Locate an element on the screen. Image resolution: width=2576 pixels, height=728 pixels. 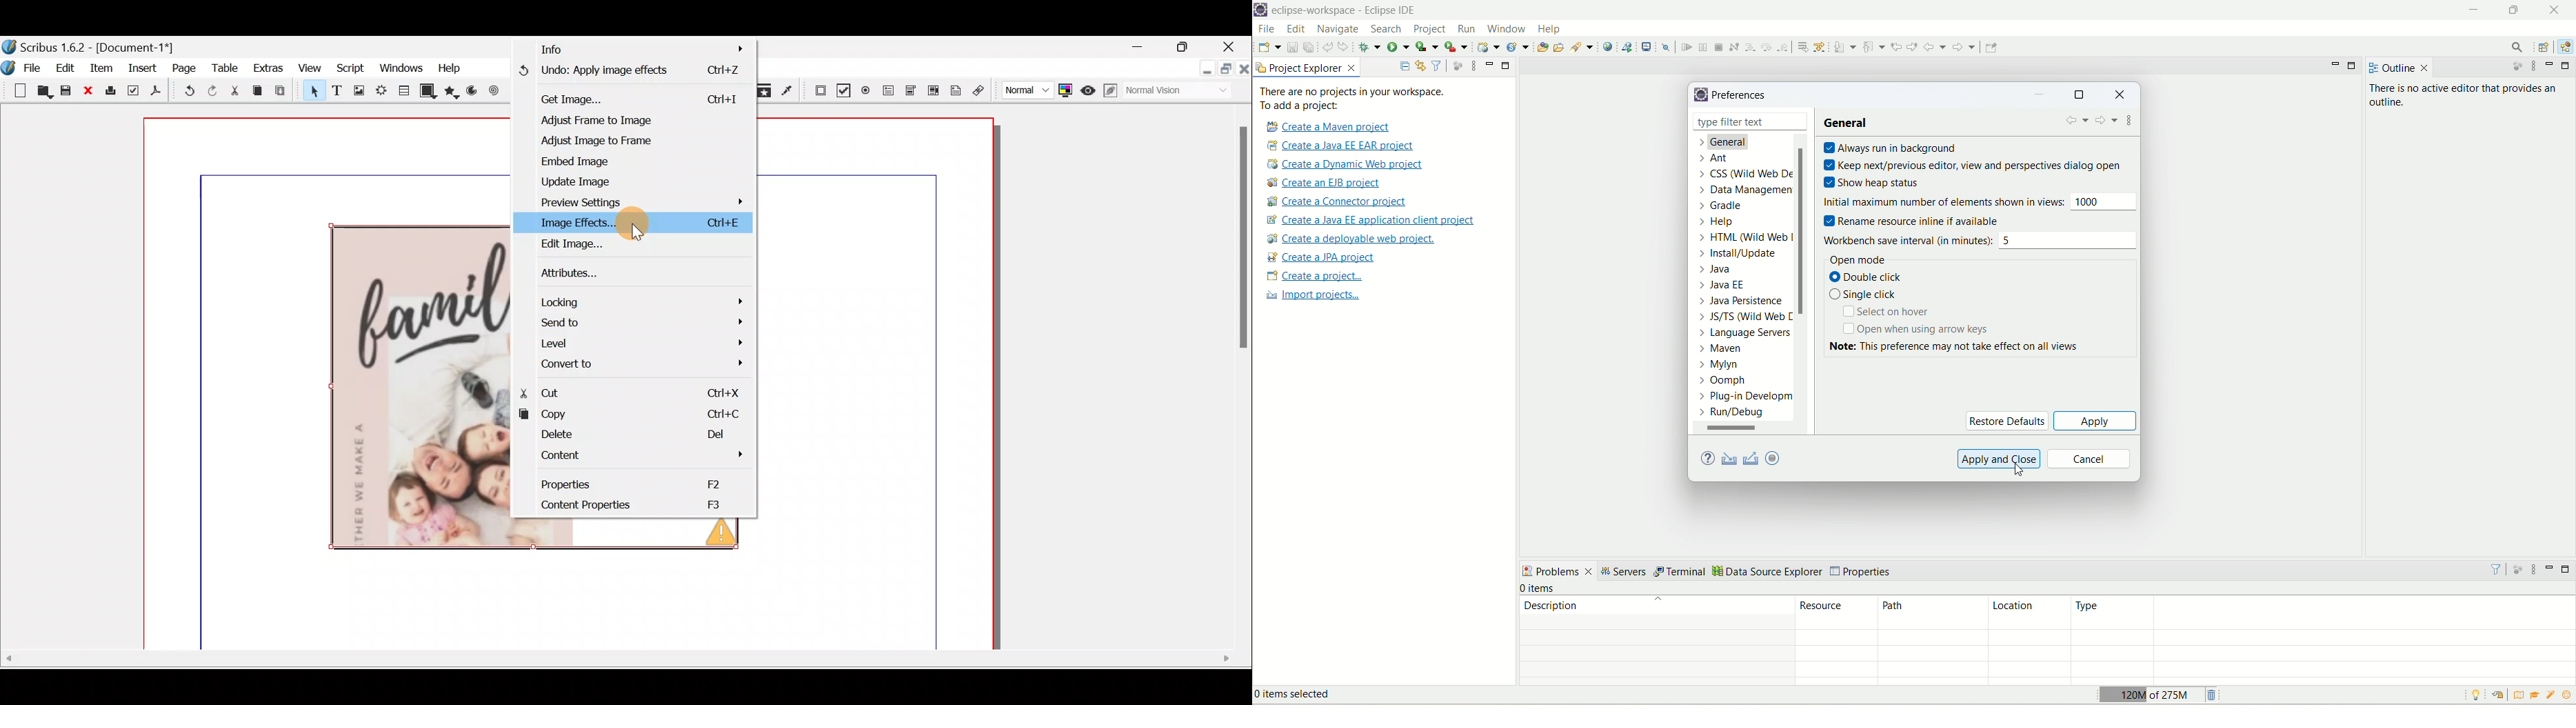
Text annotation is located at coordinates (957, 93).